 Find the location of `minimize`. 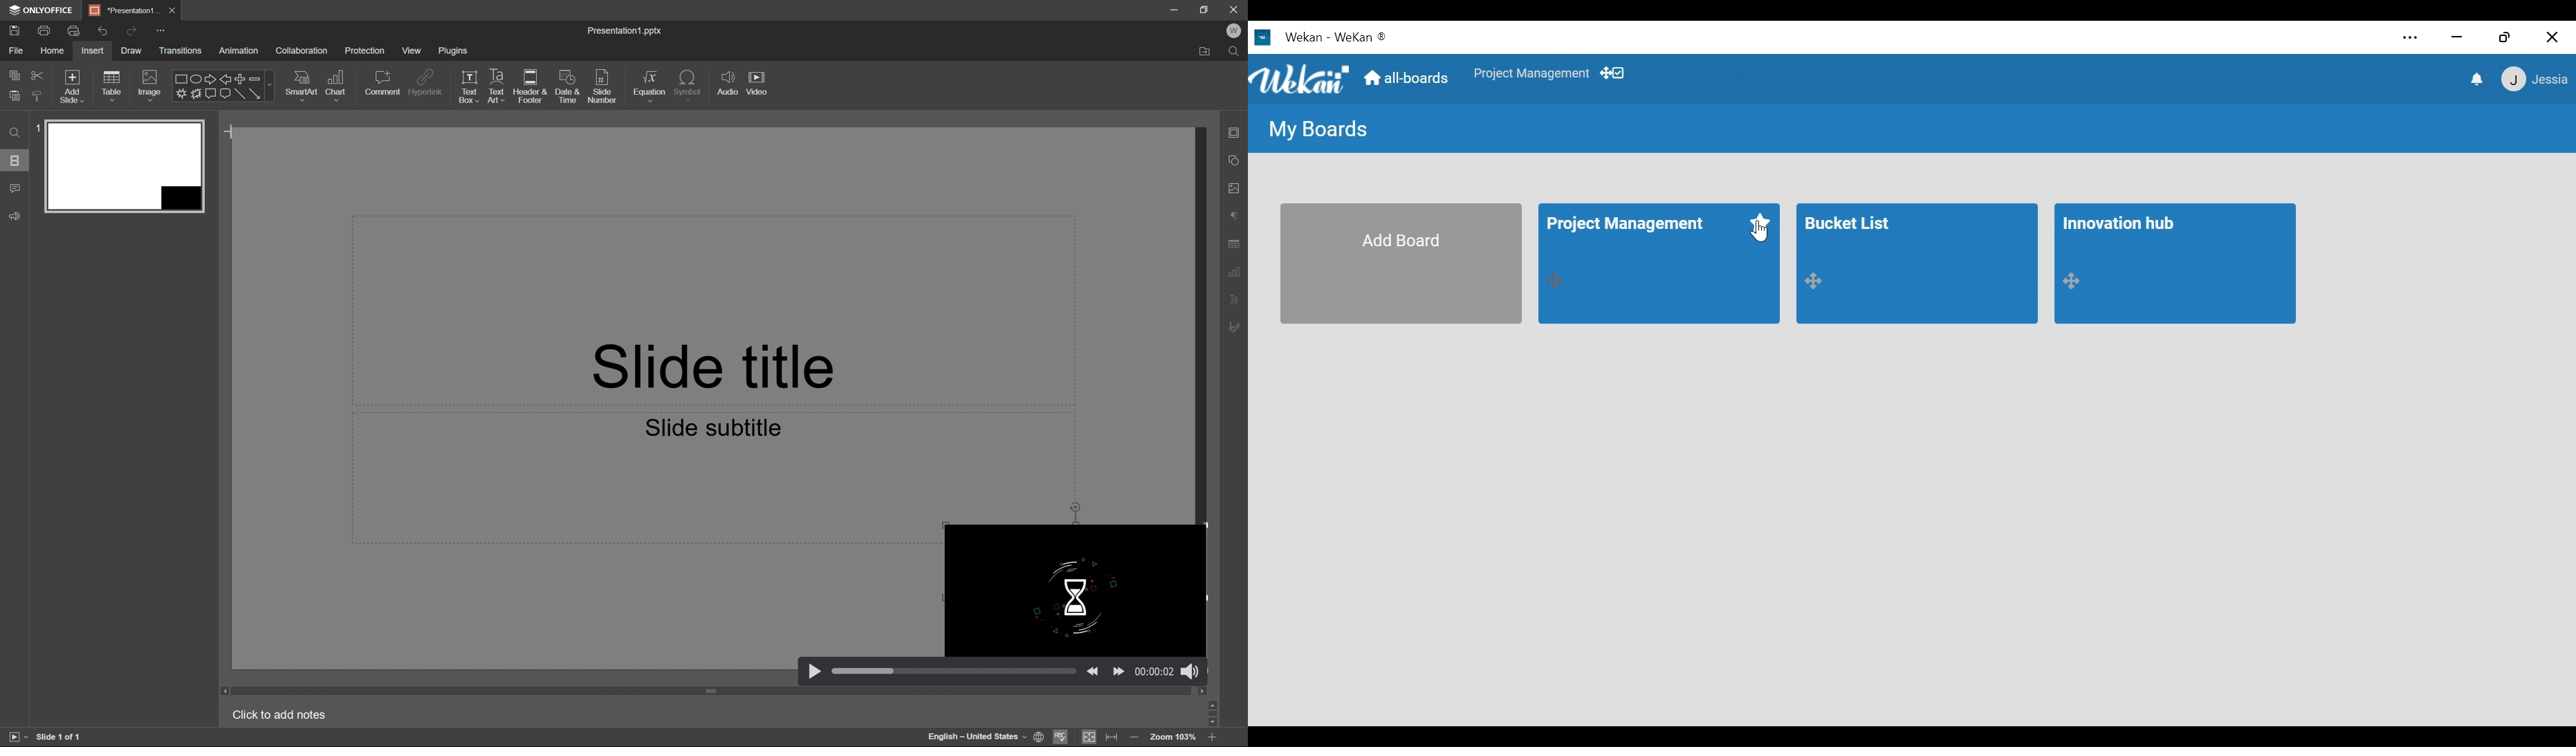

minimize is located at coordinates (1173, 8).